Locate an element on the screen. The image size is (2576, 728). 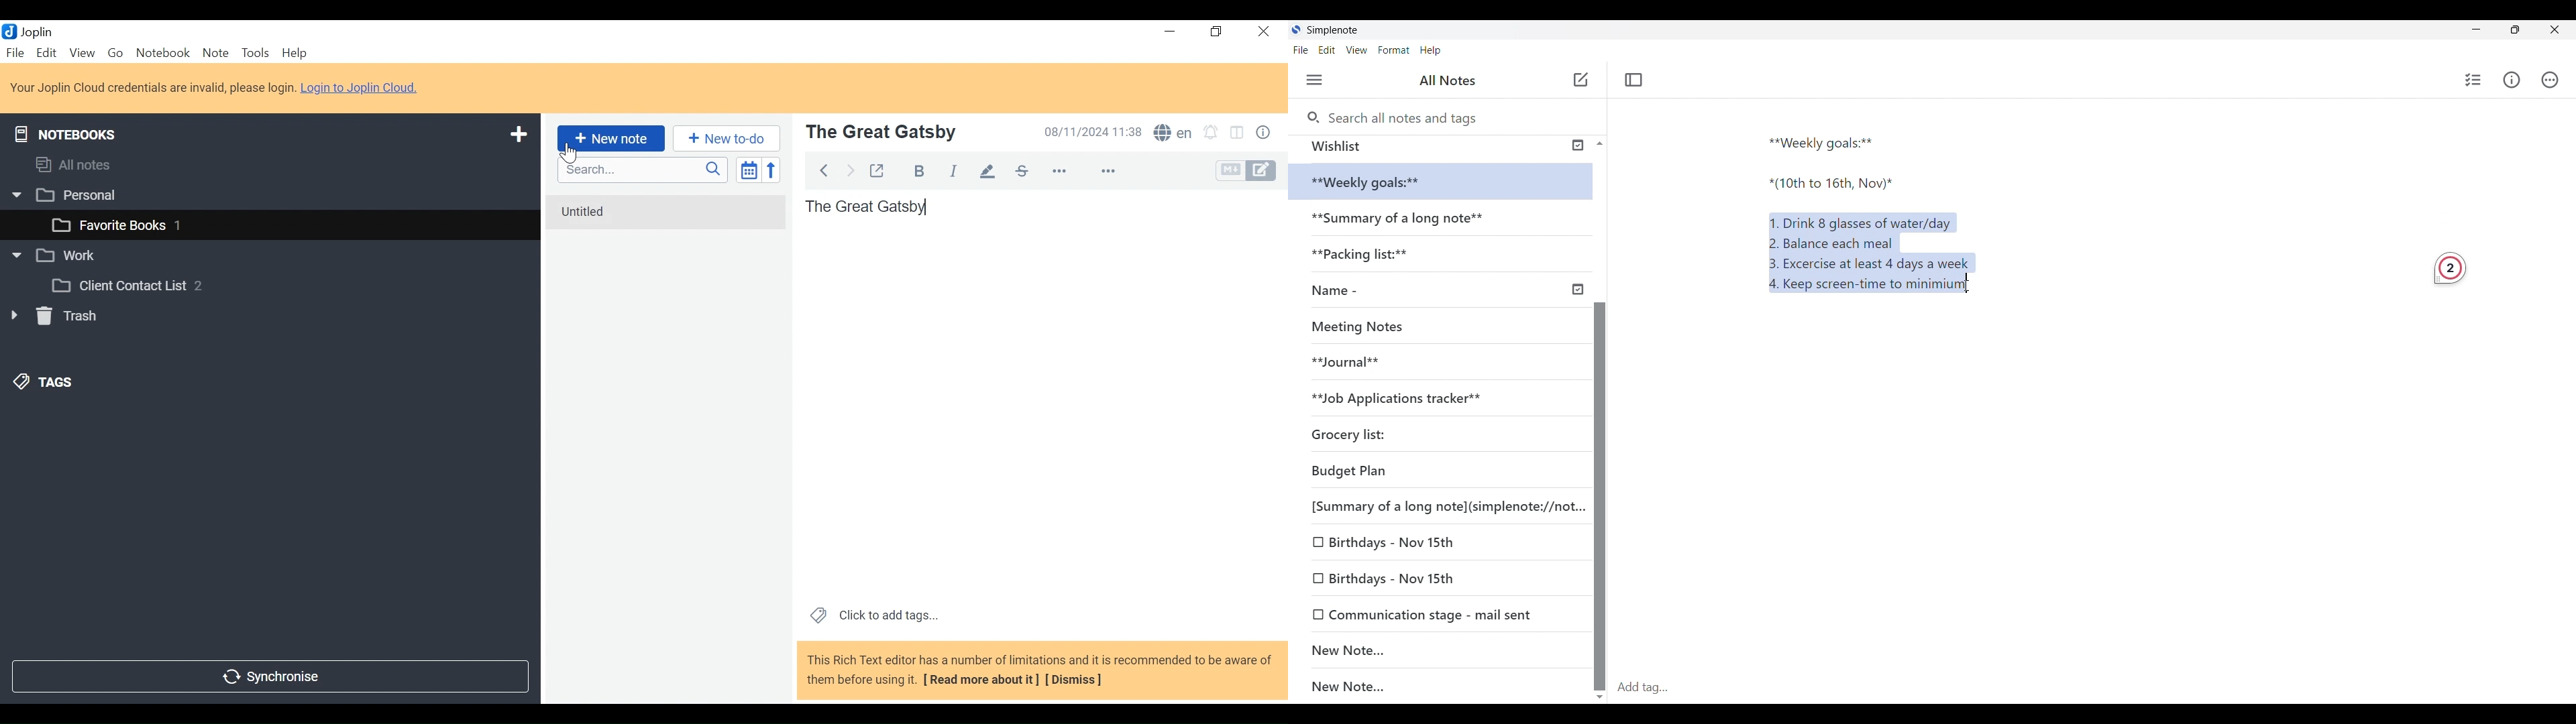
Reverse sort order is located at coordinates (771, 170).